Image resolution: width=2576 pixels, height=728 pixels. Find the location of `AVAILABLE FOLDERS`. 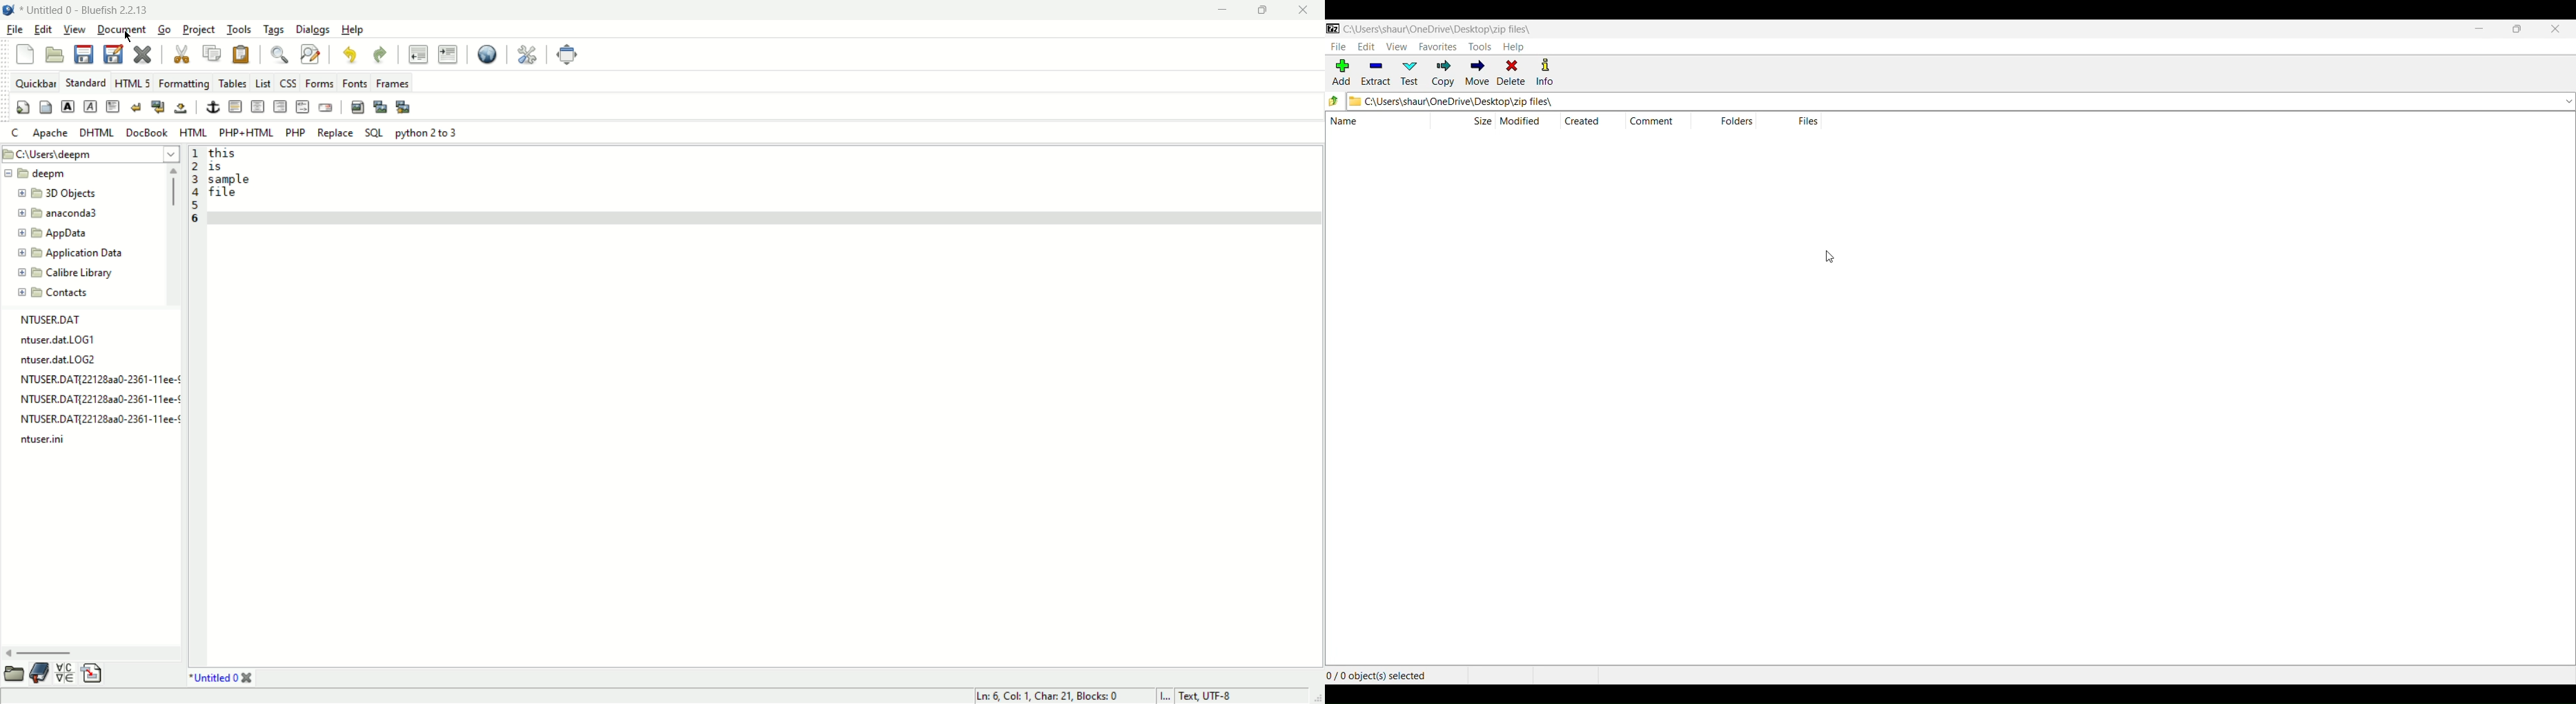

AVAILABLE FOLDERS is located at coordinates (2567, 101).